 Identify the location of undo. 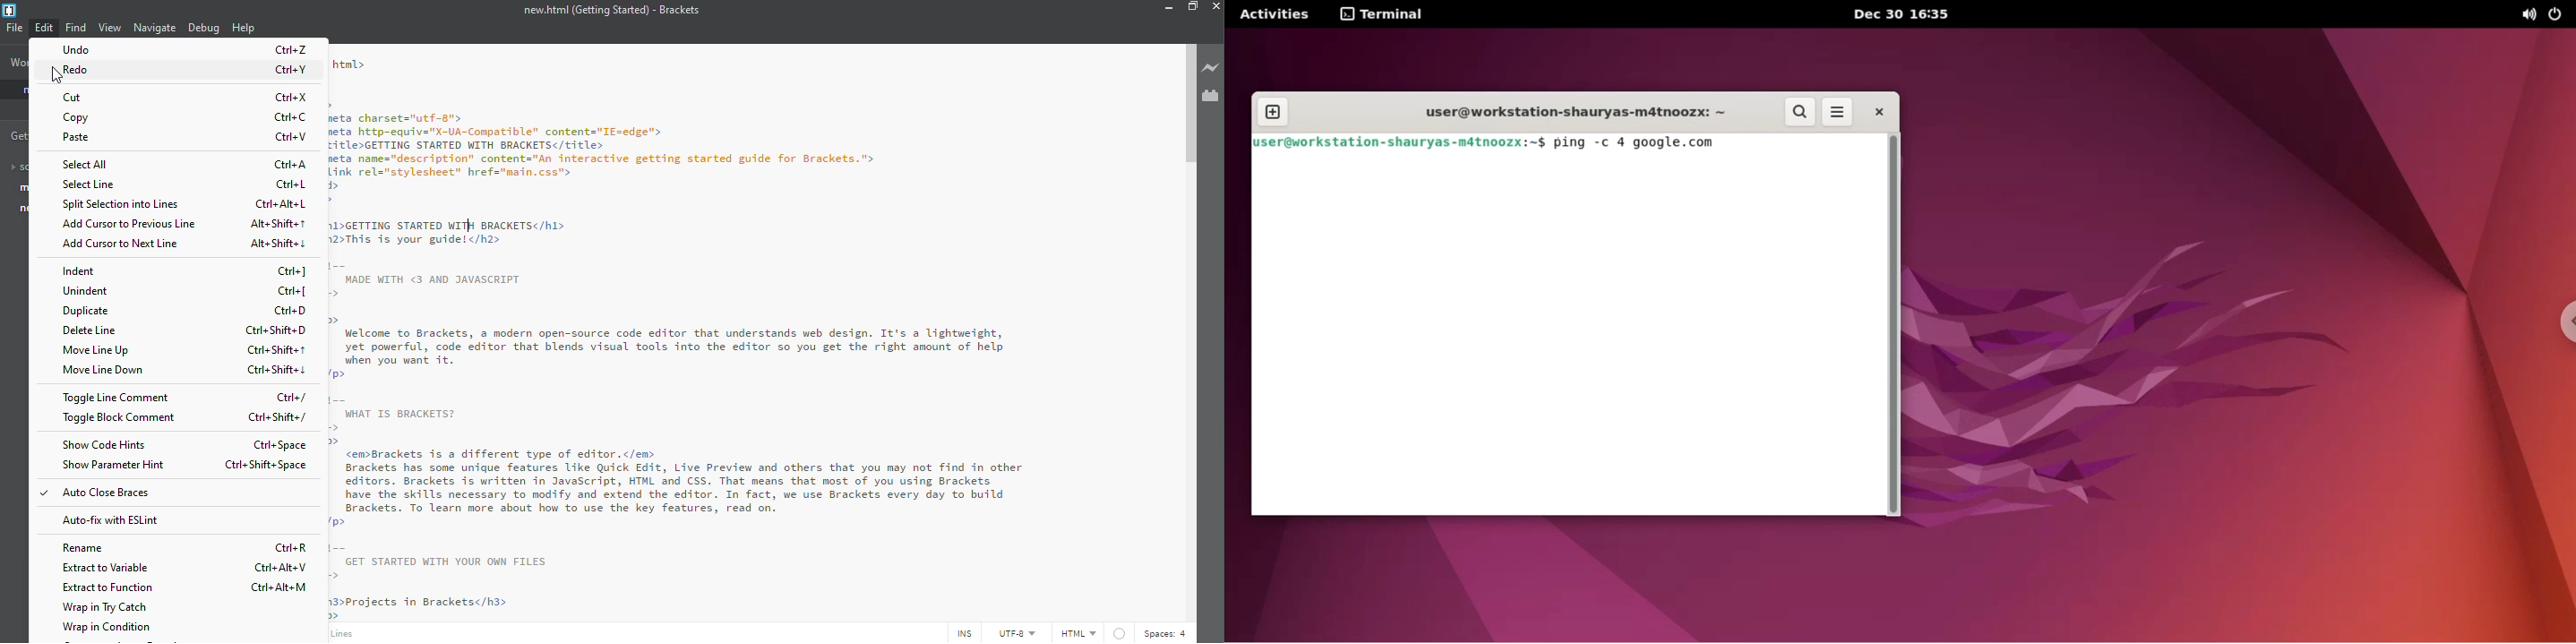
(77, 47).